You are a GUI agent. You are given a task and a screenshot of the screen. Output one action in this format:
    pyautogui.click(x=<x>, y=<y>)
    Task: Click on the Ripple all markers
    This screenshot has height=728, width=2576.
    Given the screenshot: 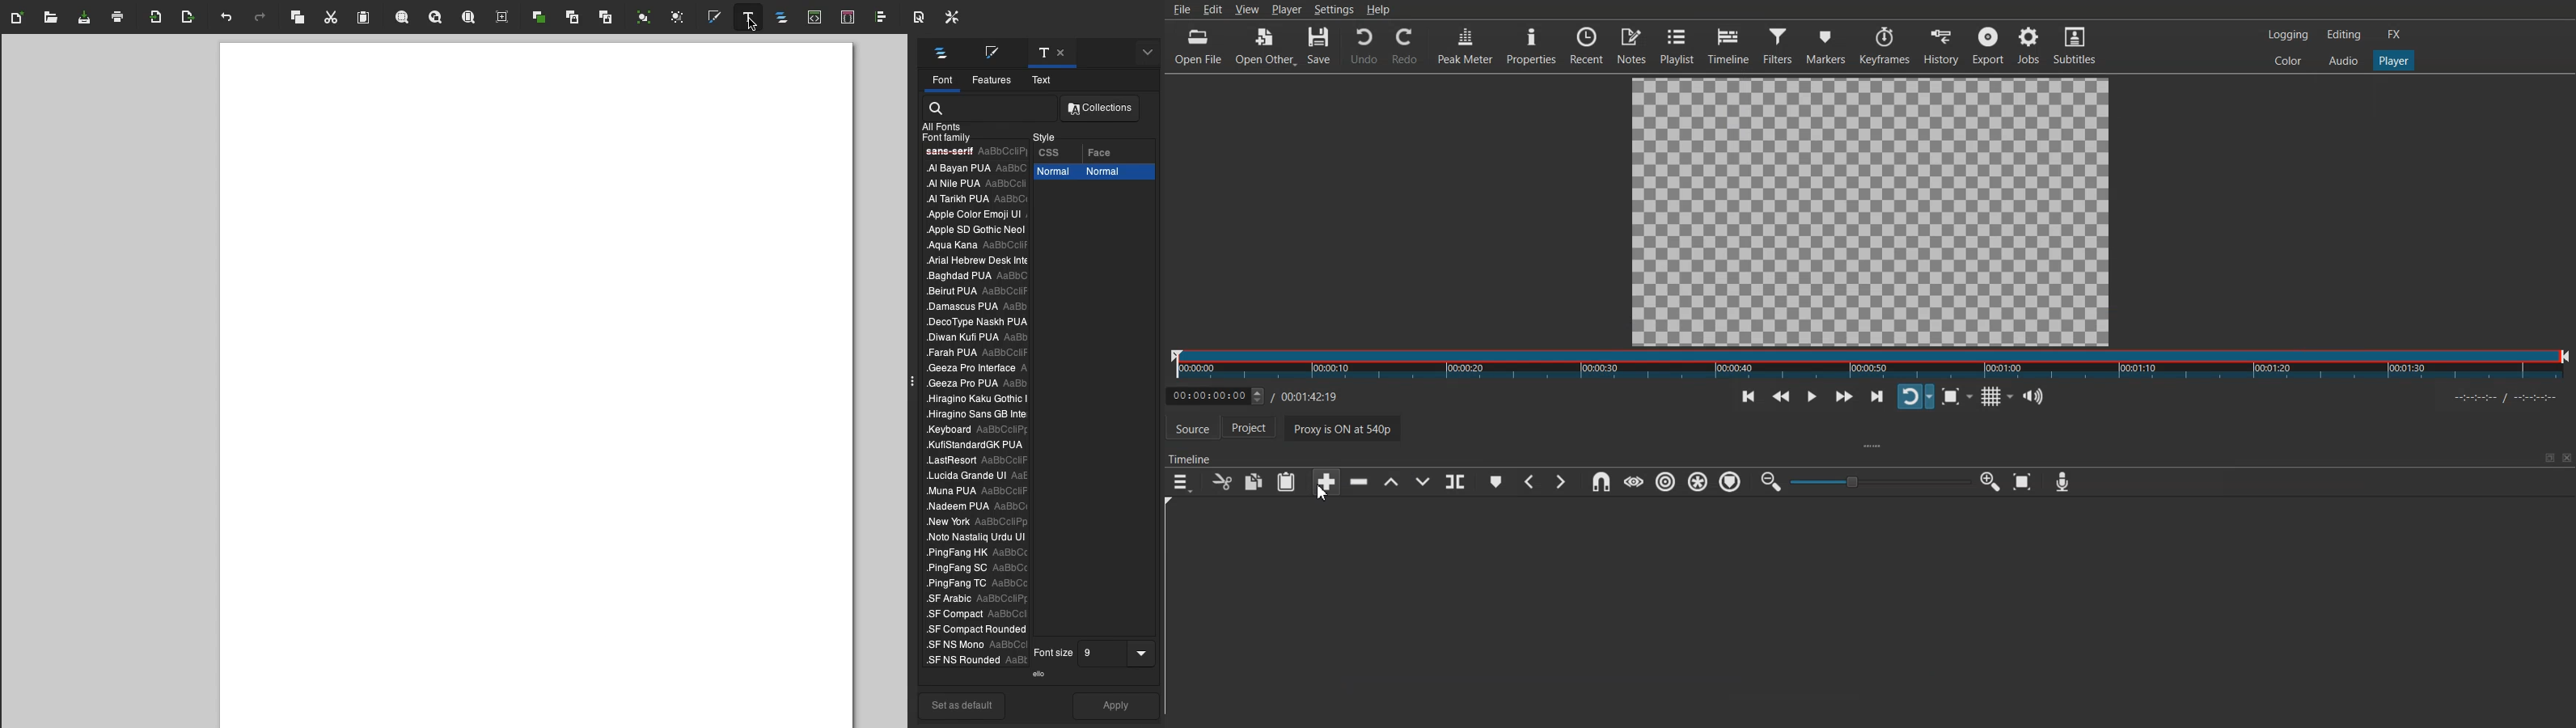 What is the action you would take?
    pyautogui.click(x=1698, y=482)
    